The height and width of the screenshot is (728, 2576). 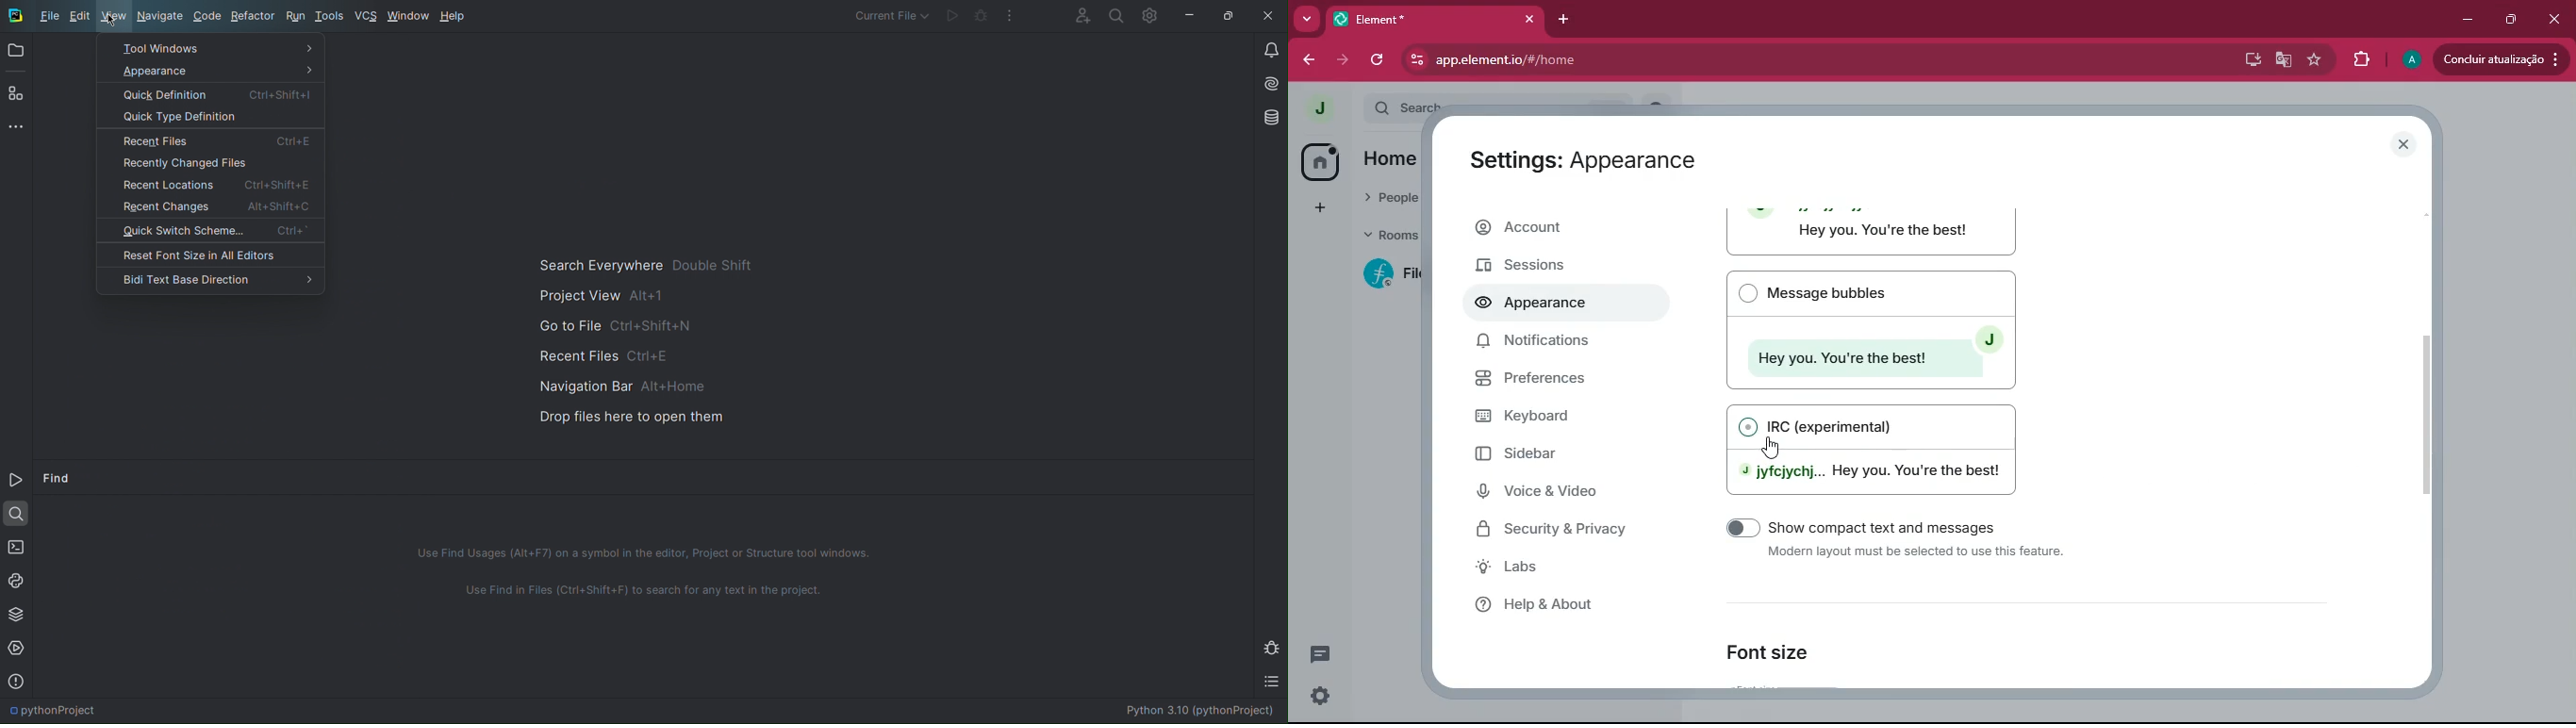 What do you see at coordinates (1528, 19) in the screenshot?
I see `close` at bounding box center [1528, 19].